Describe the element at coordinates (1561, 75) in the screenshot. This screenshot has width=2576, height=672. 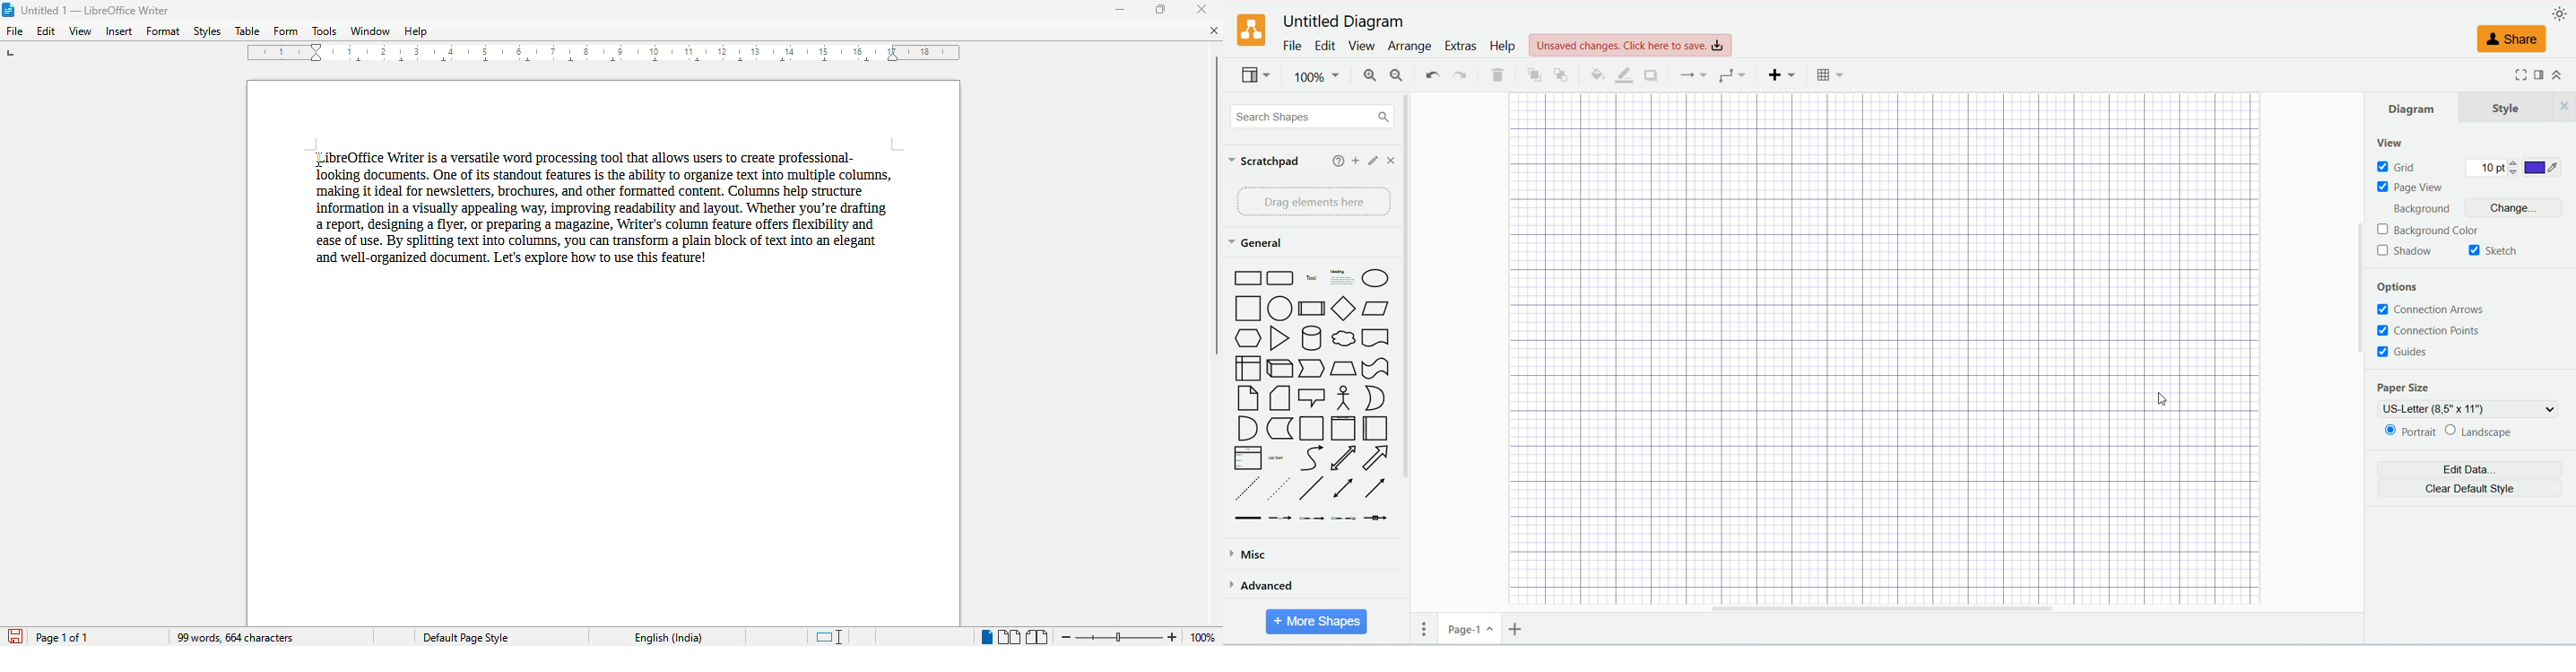
I see `to back` at that location.